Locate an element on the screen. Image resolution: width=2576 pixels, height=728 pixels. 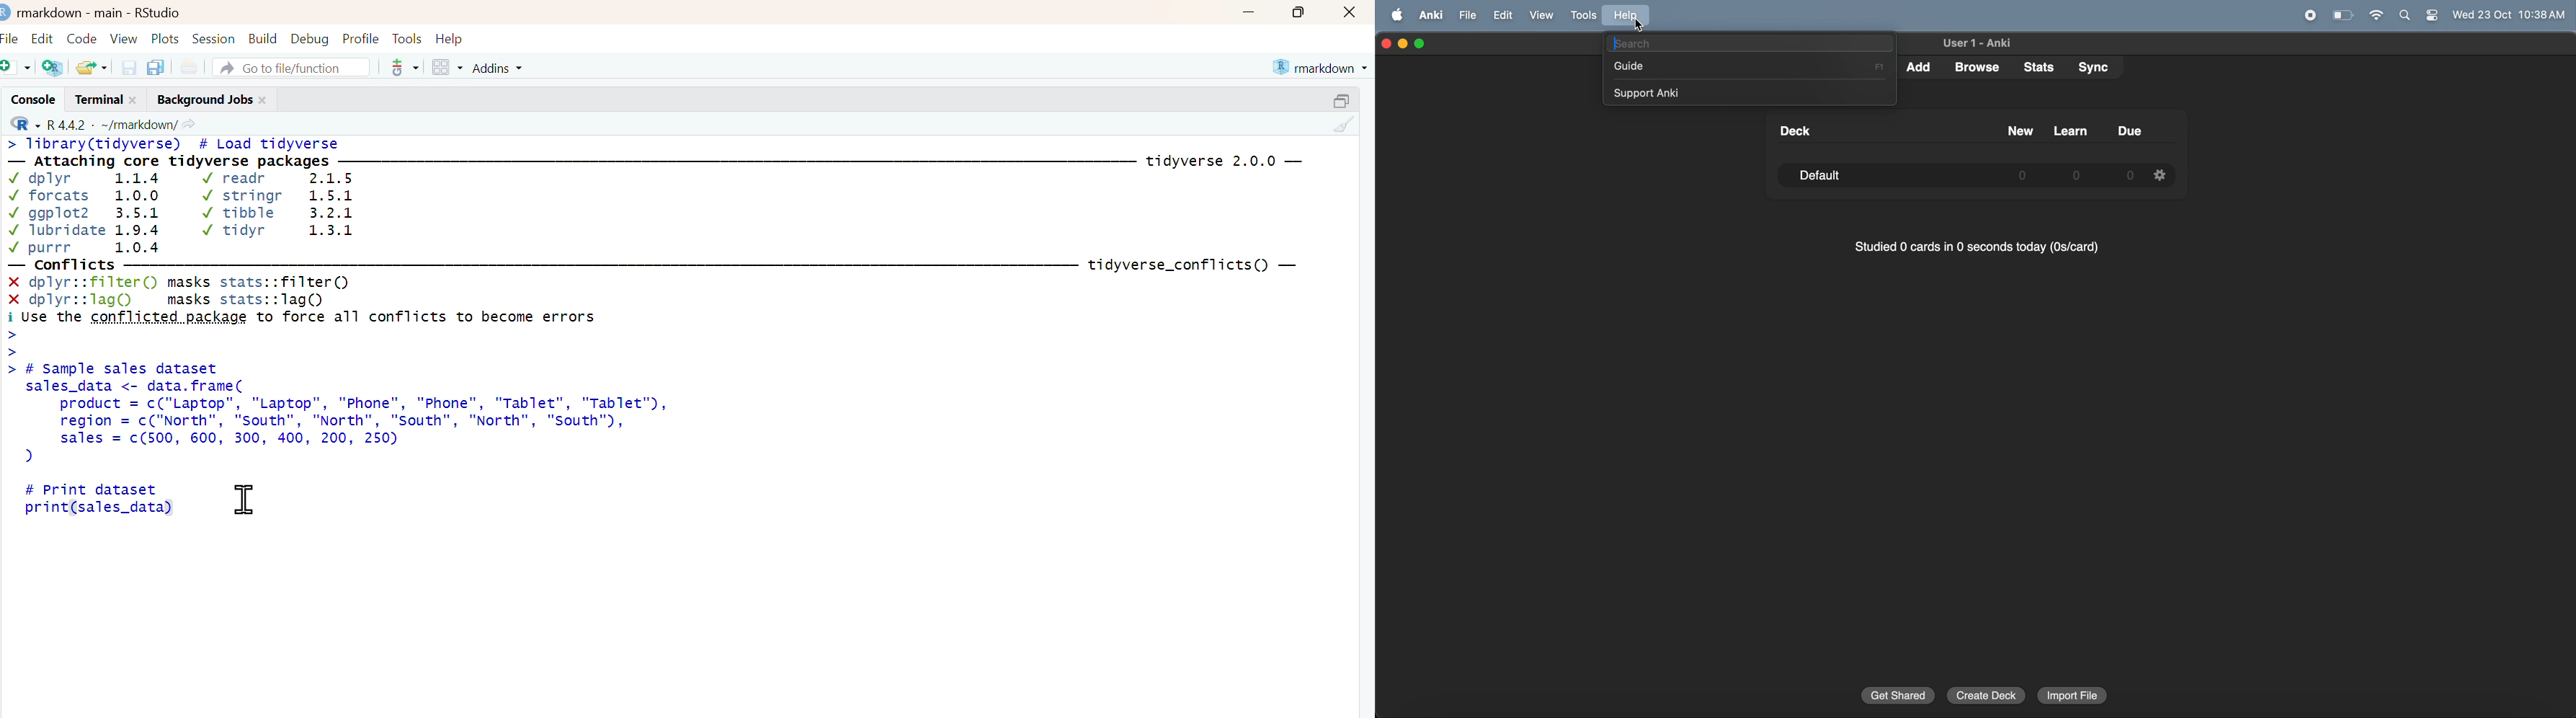
sync is located at coordinates (2091, 68).